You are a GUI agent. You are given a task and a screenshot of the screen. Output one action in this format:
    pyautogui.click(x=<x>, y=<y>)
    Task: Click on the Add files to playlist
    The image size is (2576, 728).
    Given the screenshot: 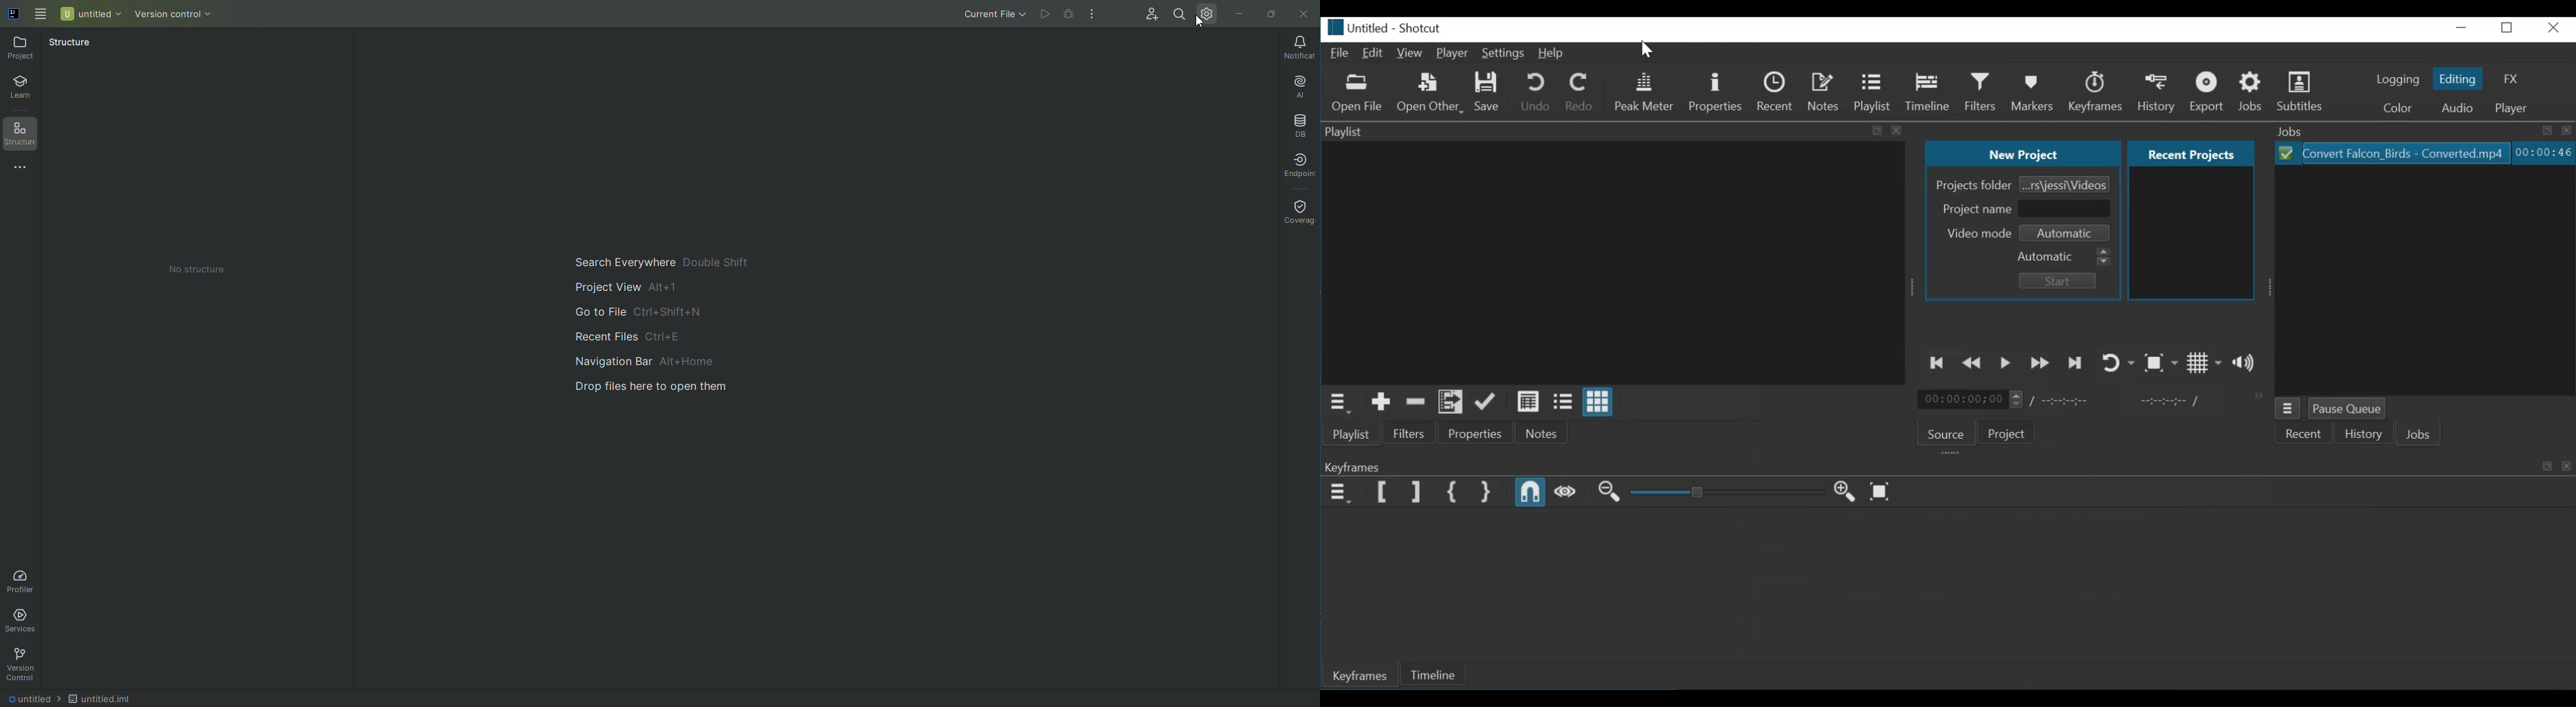 What is the action you would take?
    pyautogui.click(x=1451, y=403)
    